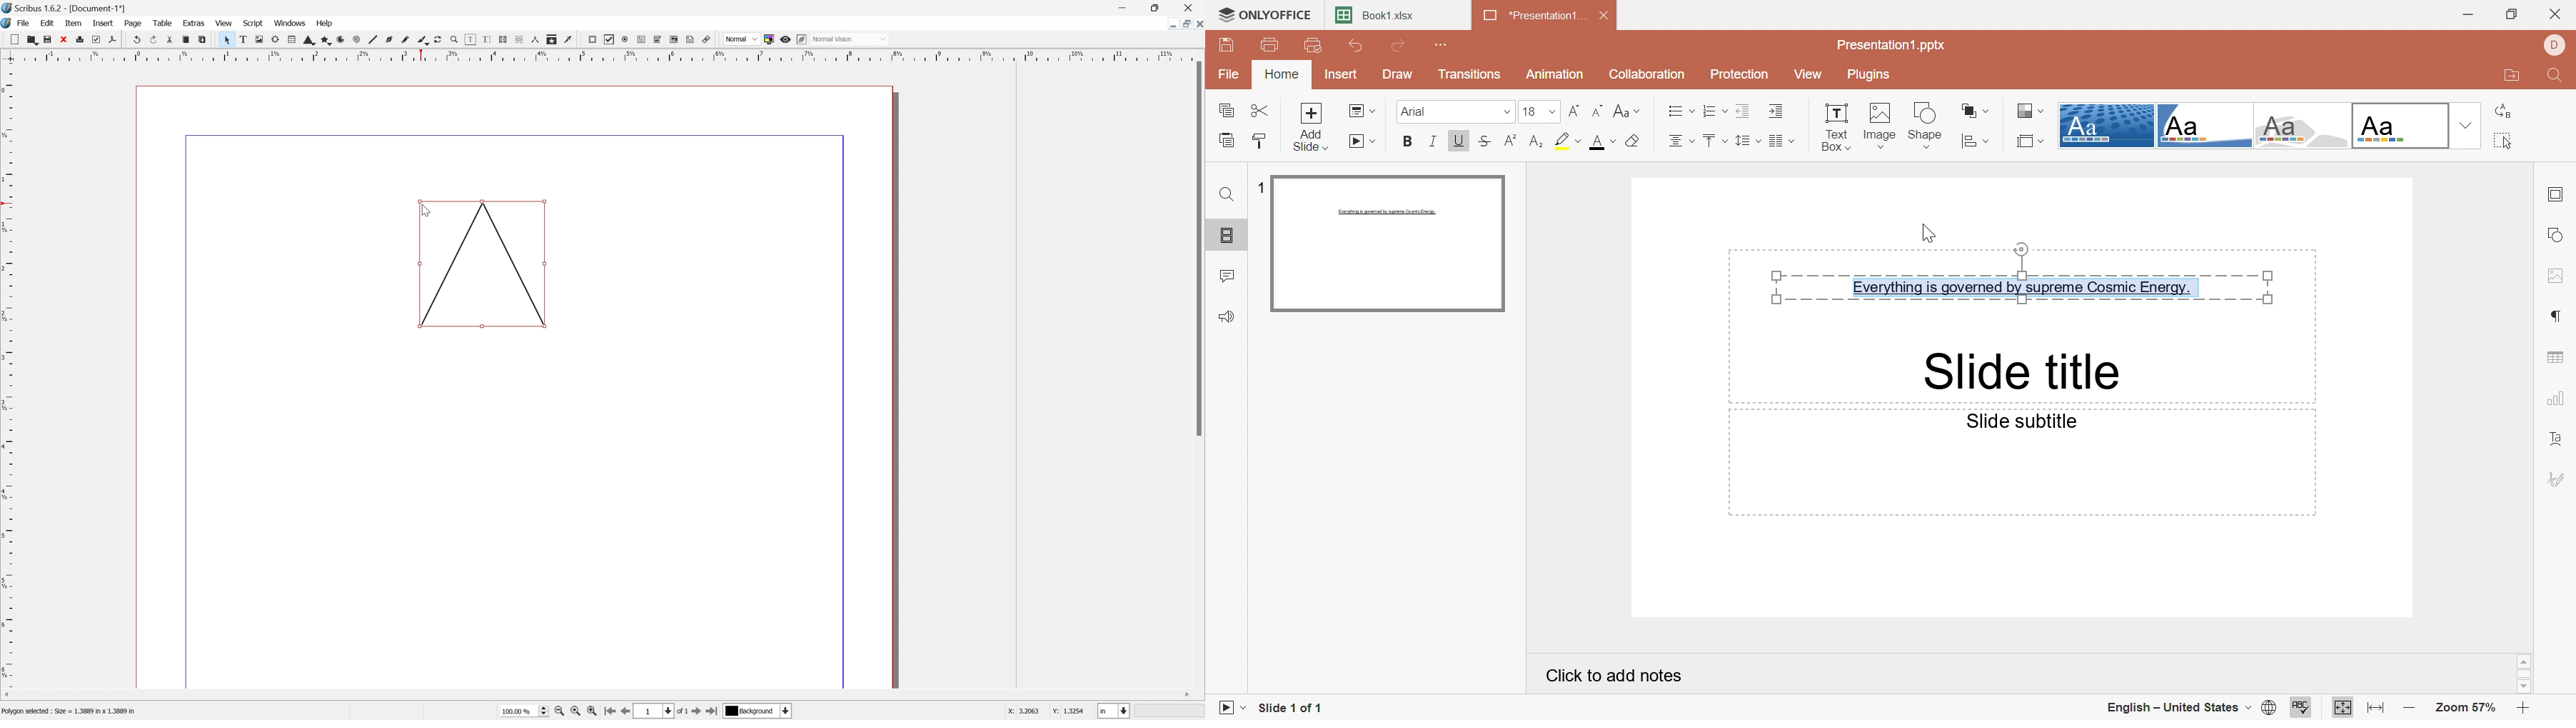 Image resolution: width=2576 pixels, height=728 pixels. I want to click on Triangle, so click(483, 264).